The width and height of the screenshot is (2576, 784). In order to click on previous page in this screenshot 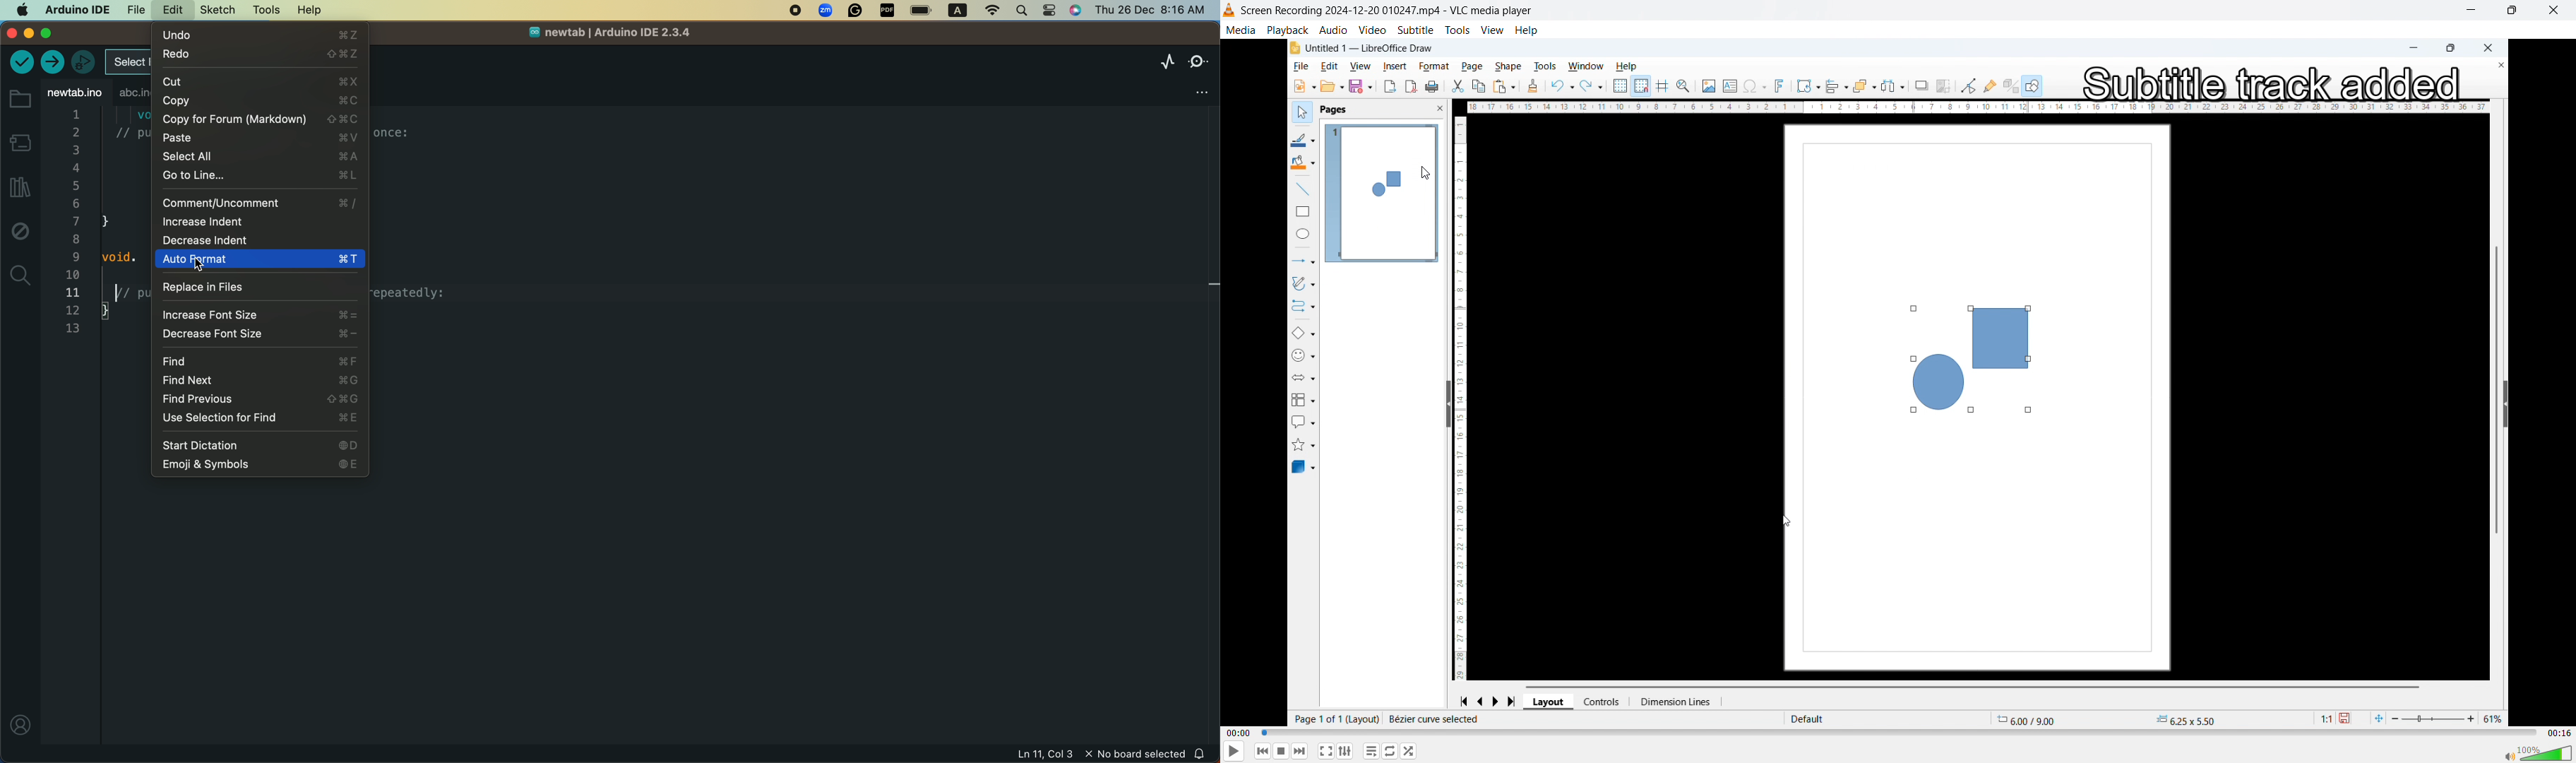, I will do `click(1481, 699)`.